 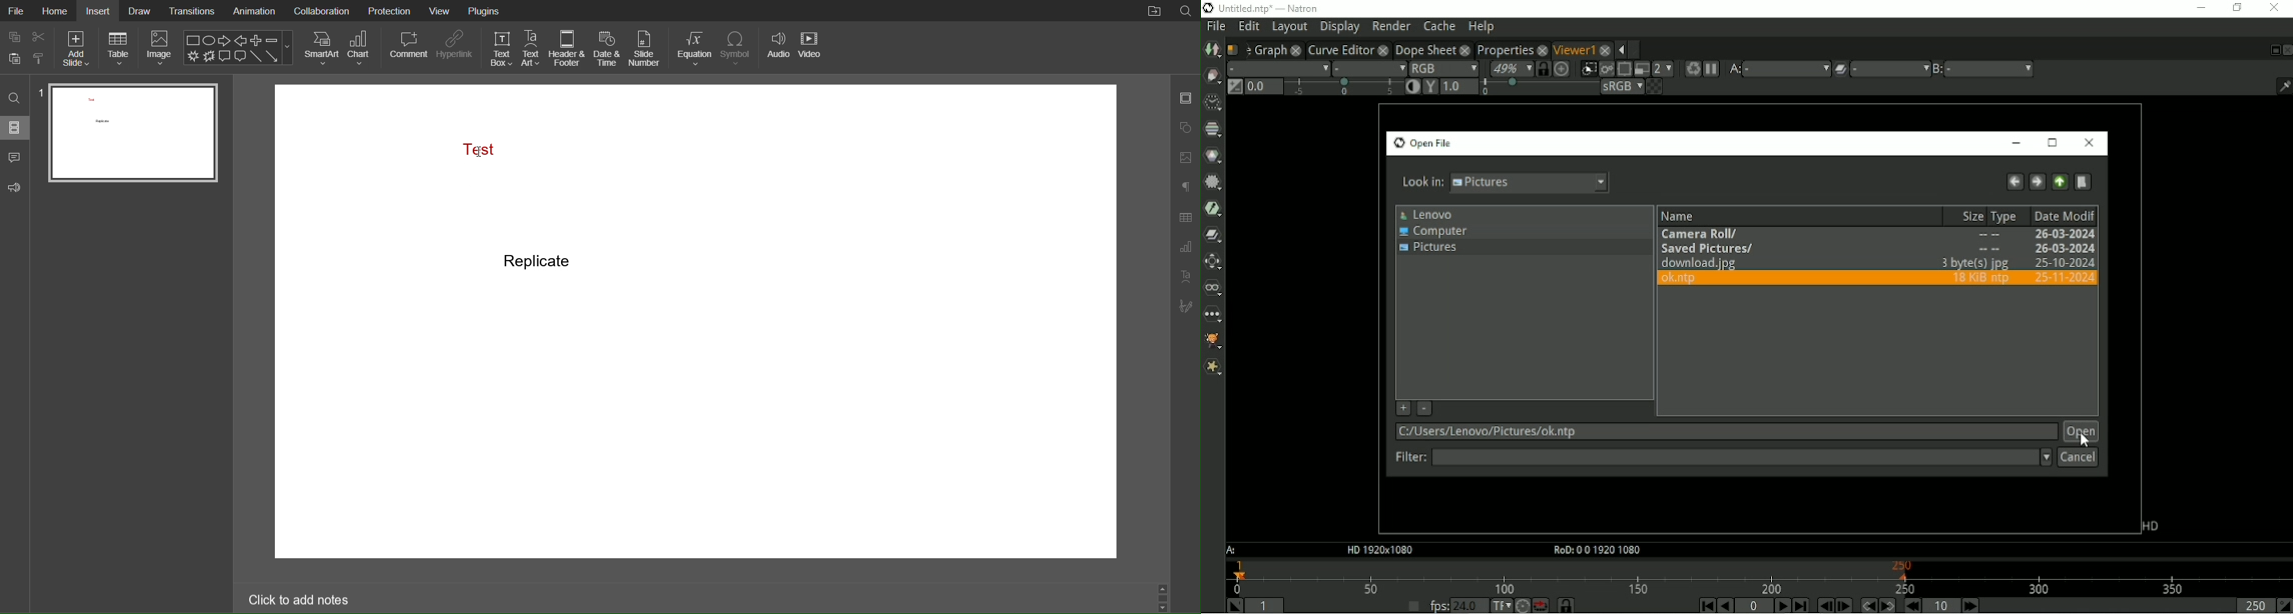 I want to click on Signature, so click(x=1186, y=306).